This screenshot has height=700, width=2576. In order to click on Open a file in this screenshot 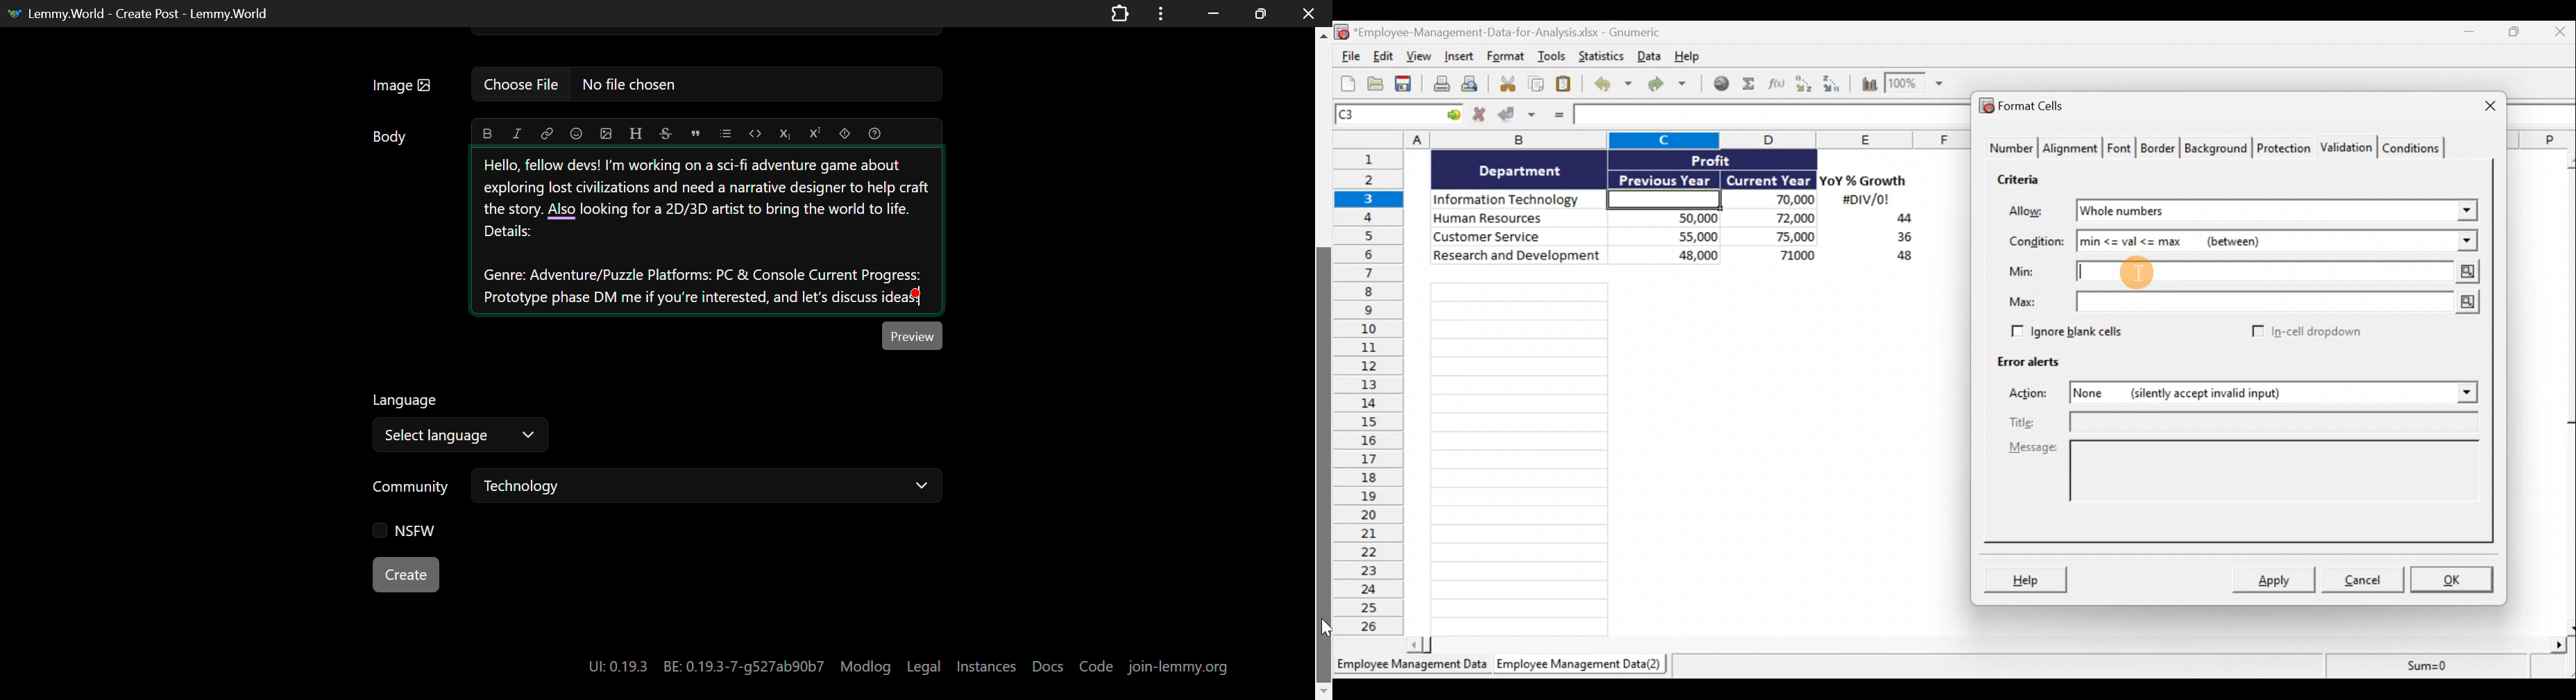, I will do `click(1376, 84)`.